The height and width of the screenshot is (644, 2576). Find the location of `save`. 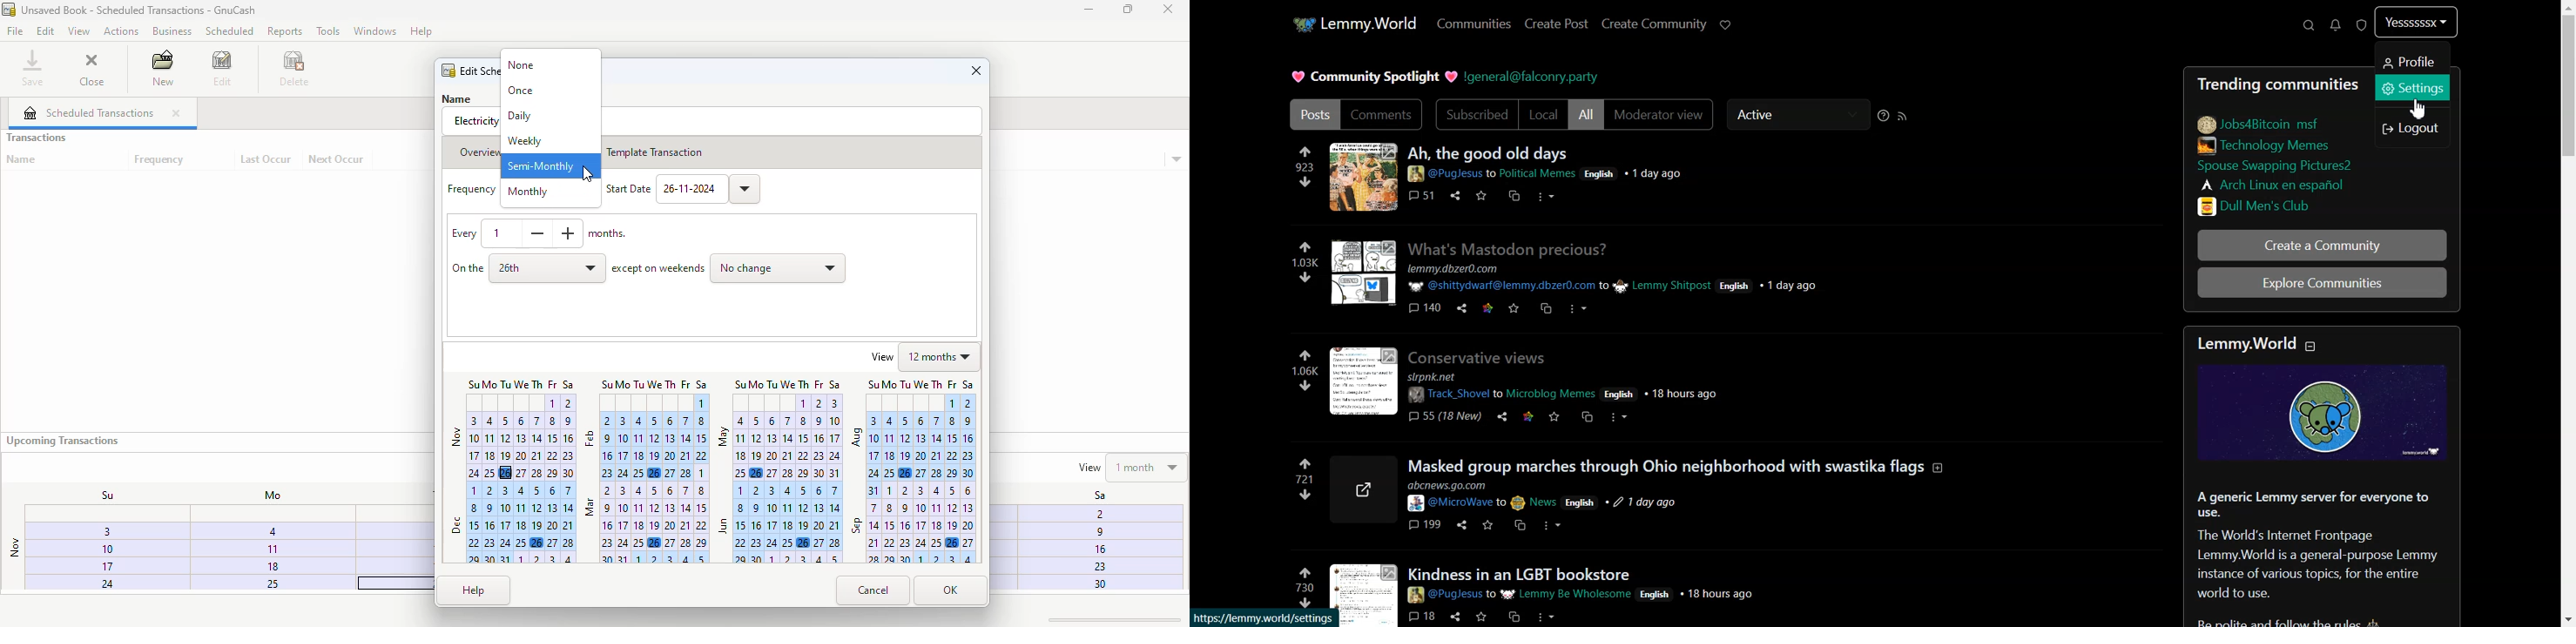

save is located at coordinates (1512, 307).